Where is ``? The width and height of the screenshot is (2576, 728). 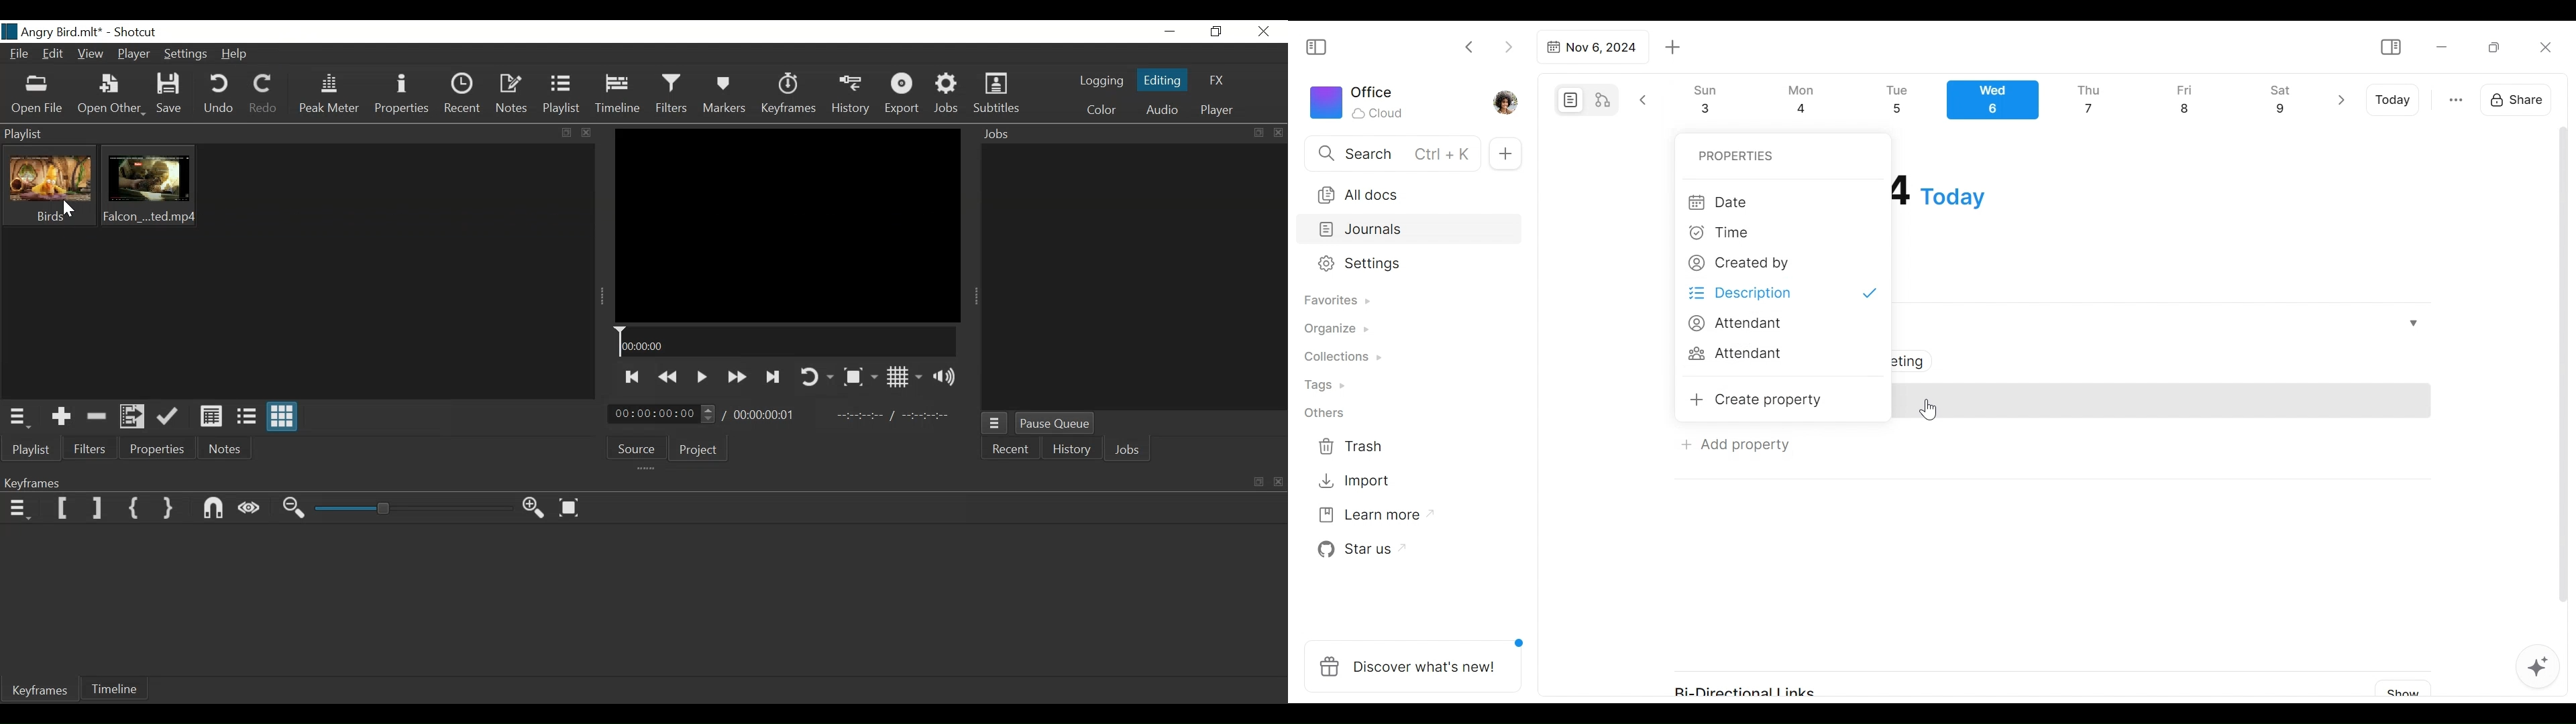  is located at coordinates (633, 447).